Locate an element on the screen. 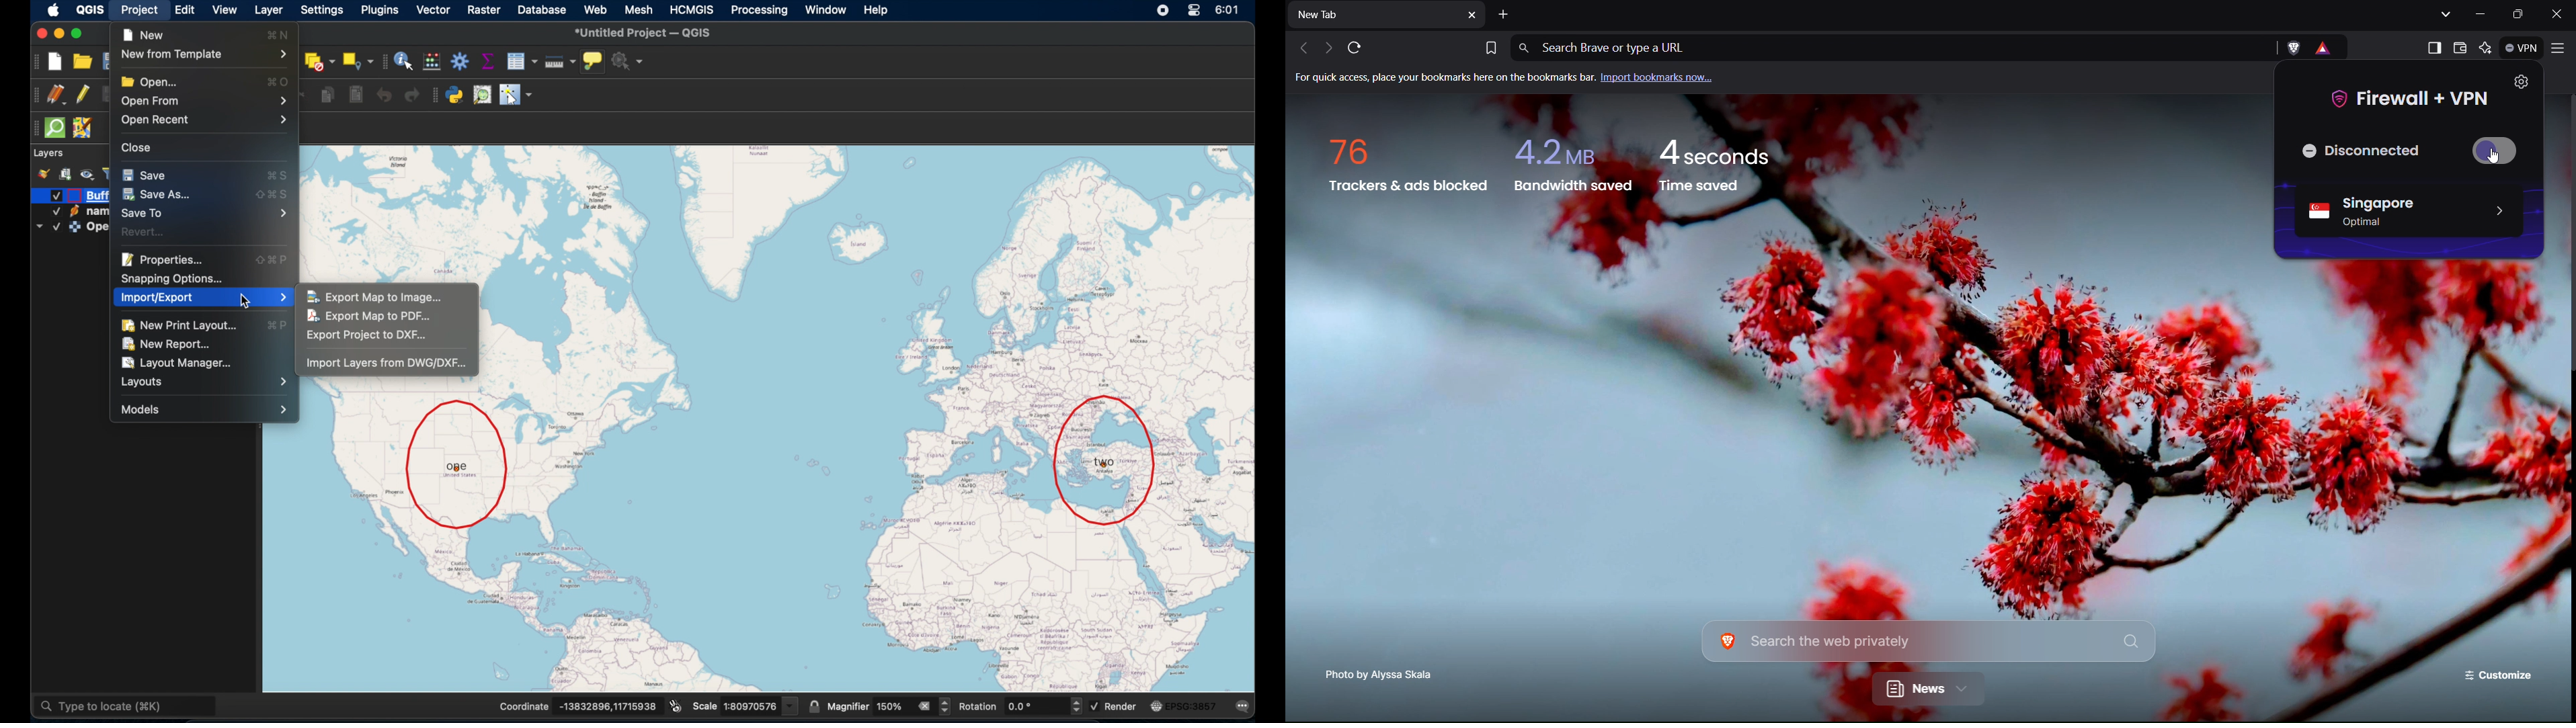 This screenshot has height=728, width=2576. toggle extents and position mouse display is located at coordinates (674, 704).